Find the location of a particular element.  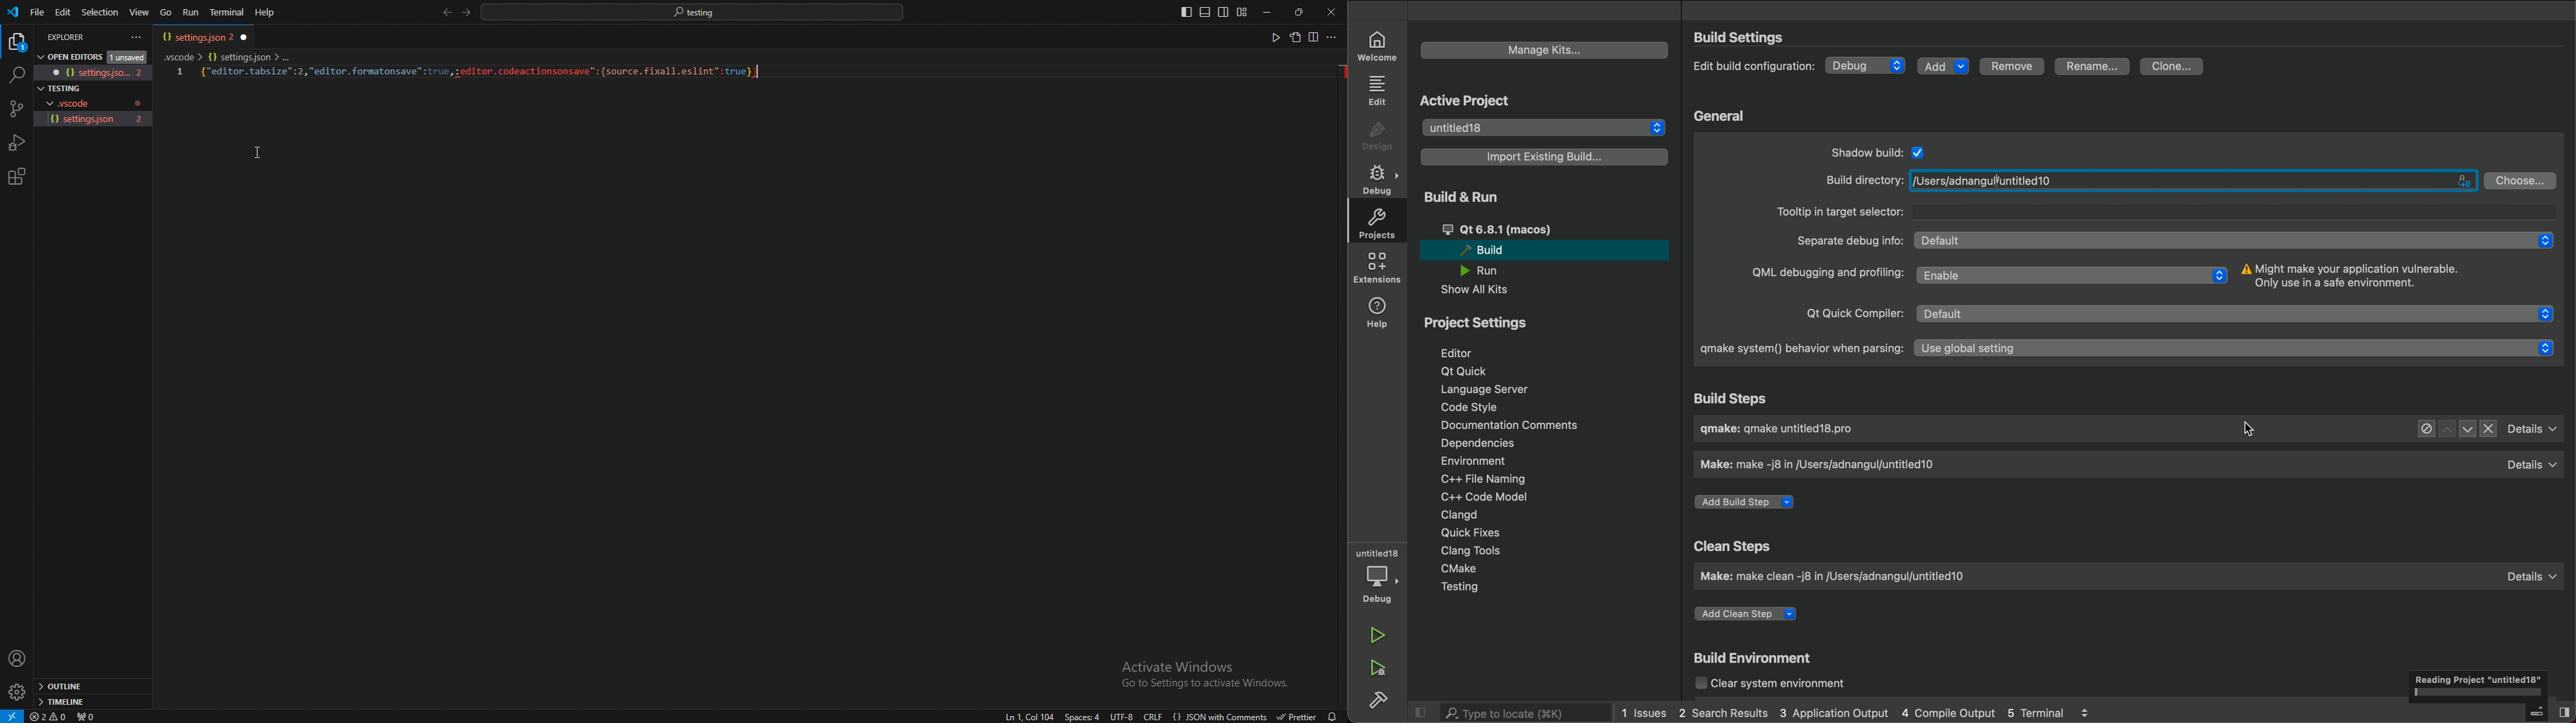

explorer is located at coordinates (74, 37).